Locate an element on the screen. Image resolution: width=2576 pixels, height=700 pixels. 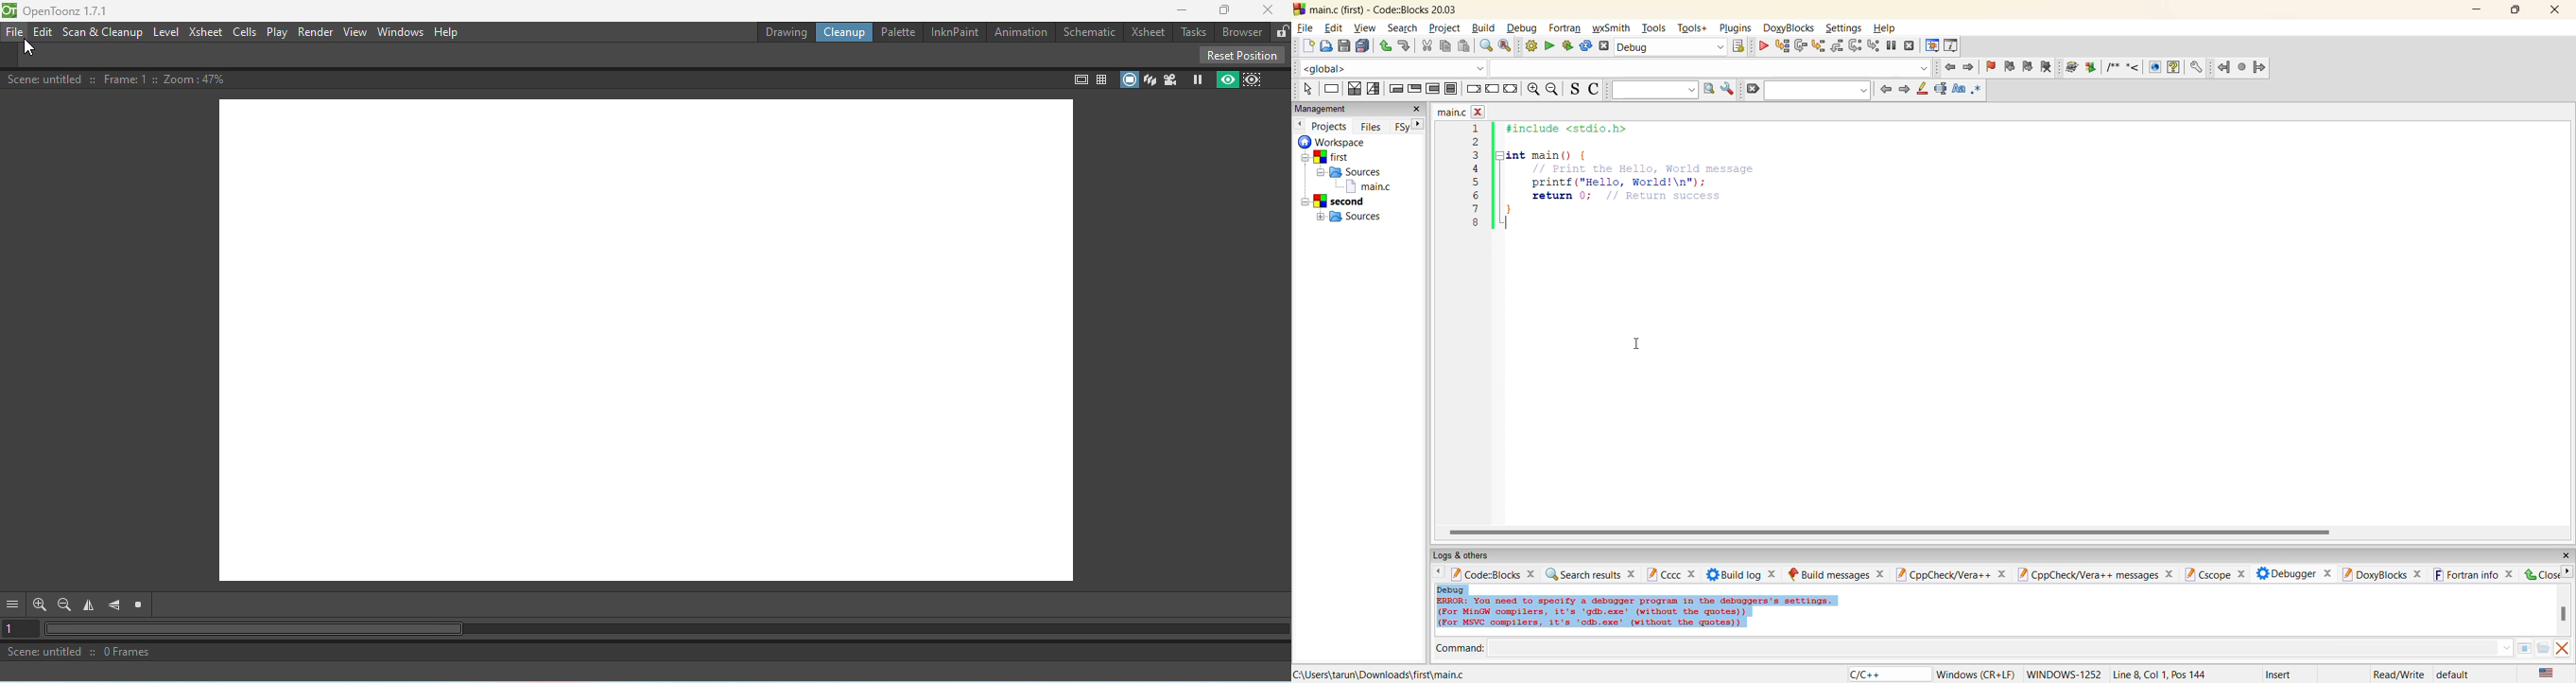
step into is located at coordinates (1817, 47).